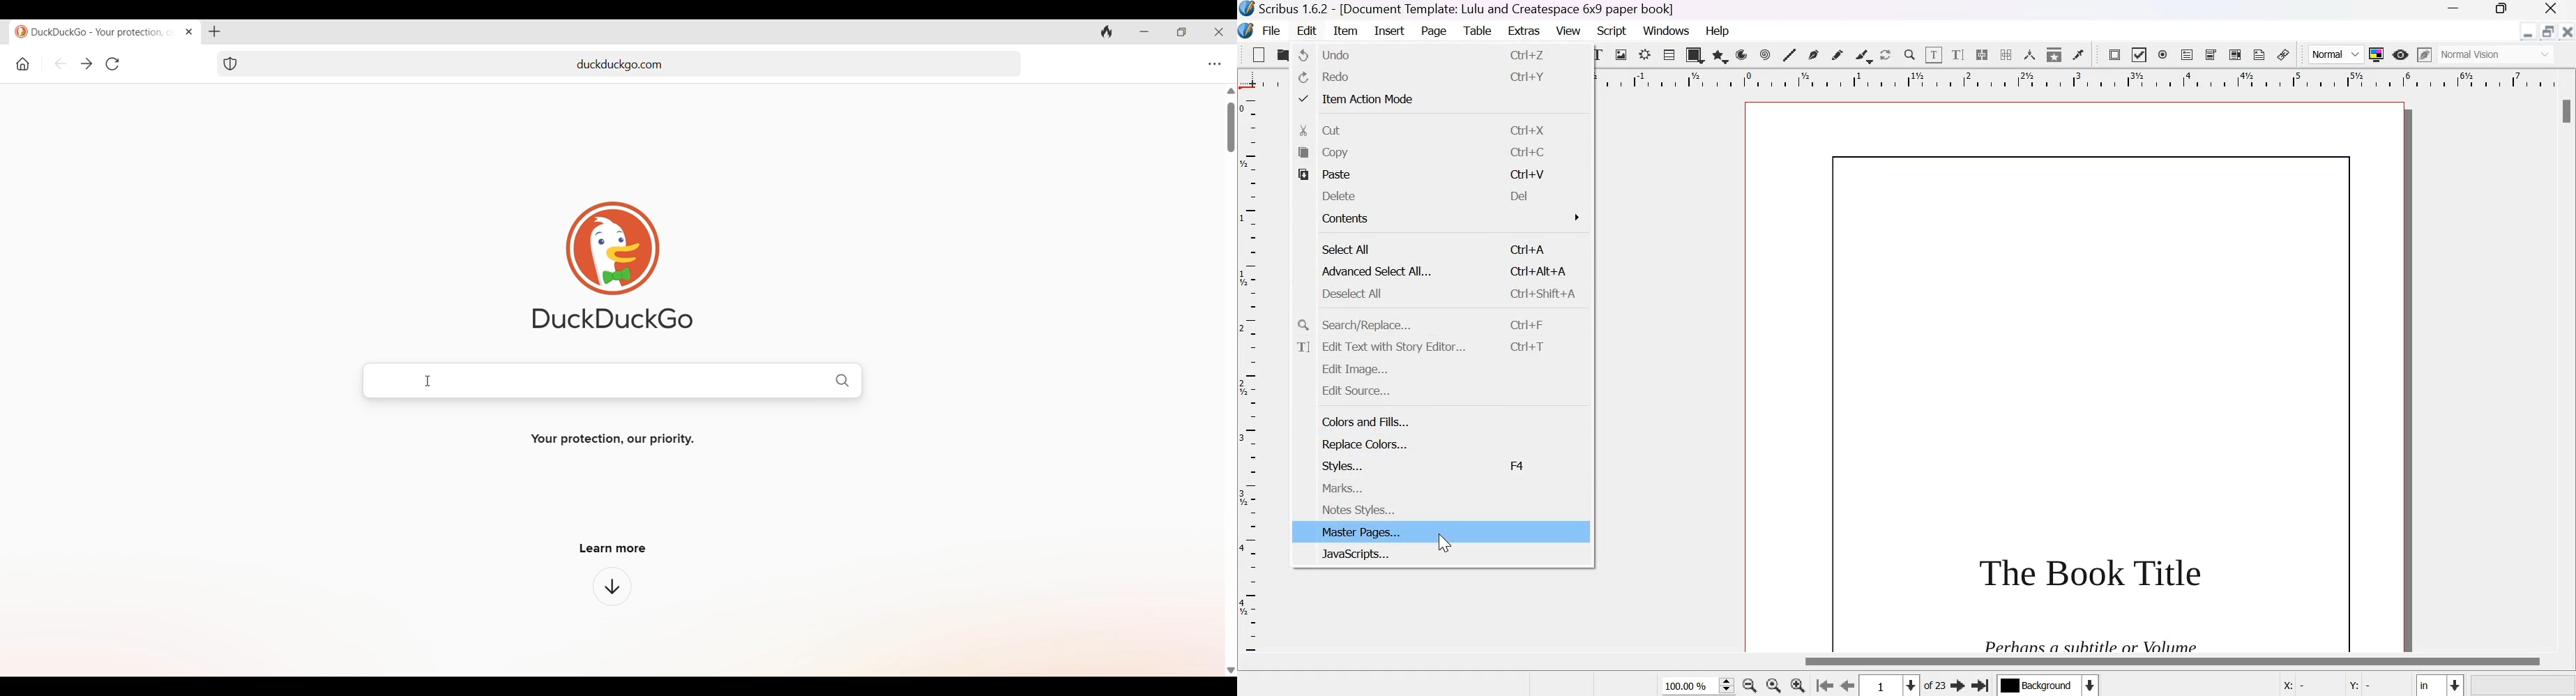  Describe the element at coordinates (2211, 55) in the screenshot. I see `PDF combo box` at that location.